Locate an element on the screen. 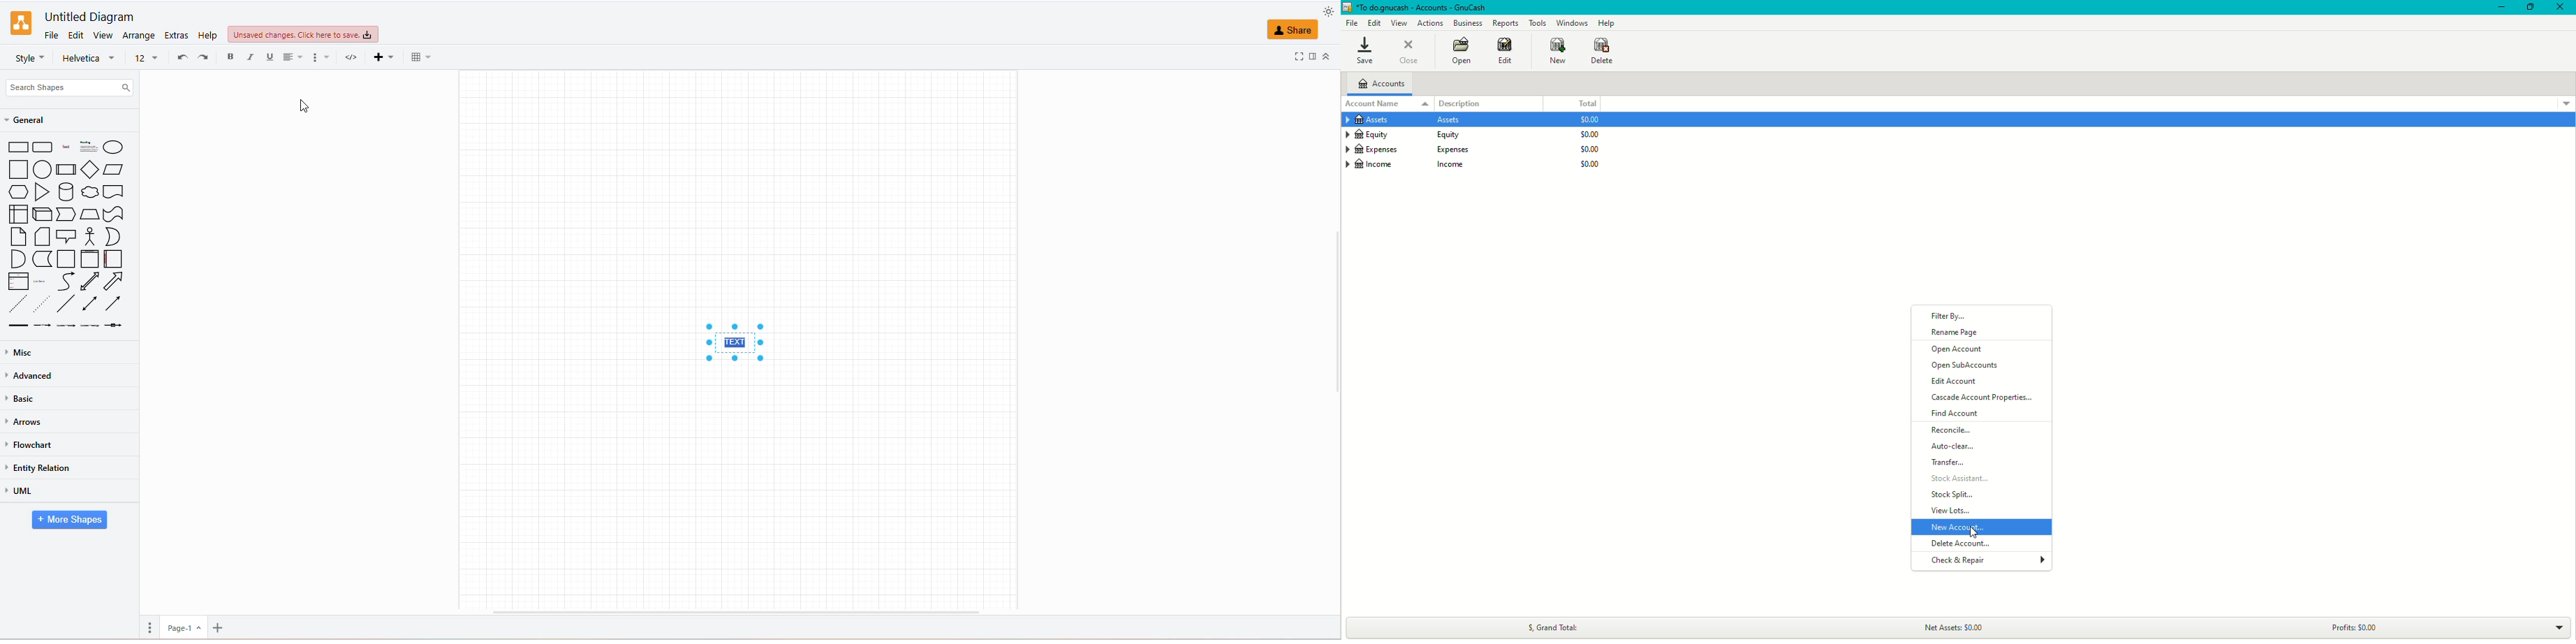 This screenshot has height=644, width=2576. Stock SPlit is located at coordinates (1951, 496).